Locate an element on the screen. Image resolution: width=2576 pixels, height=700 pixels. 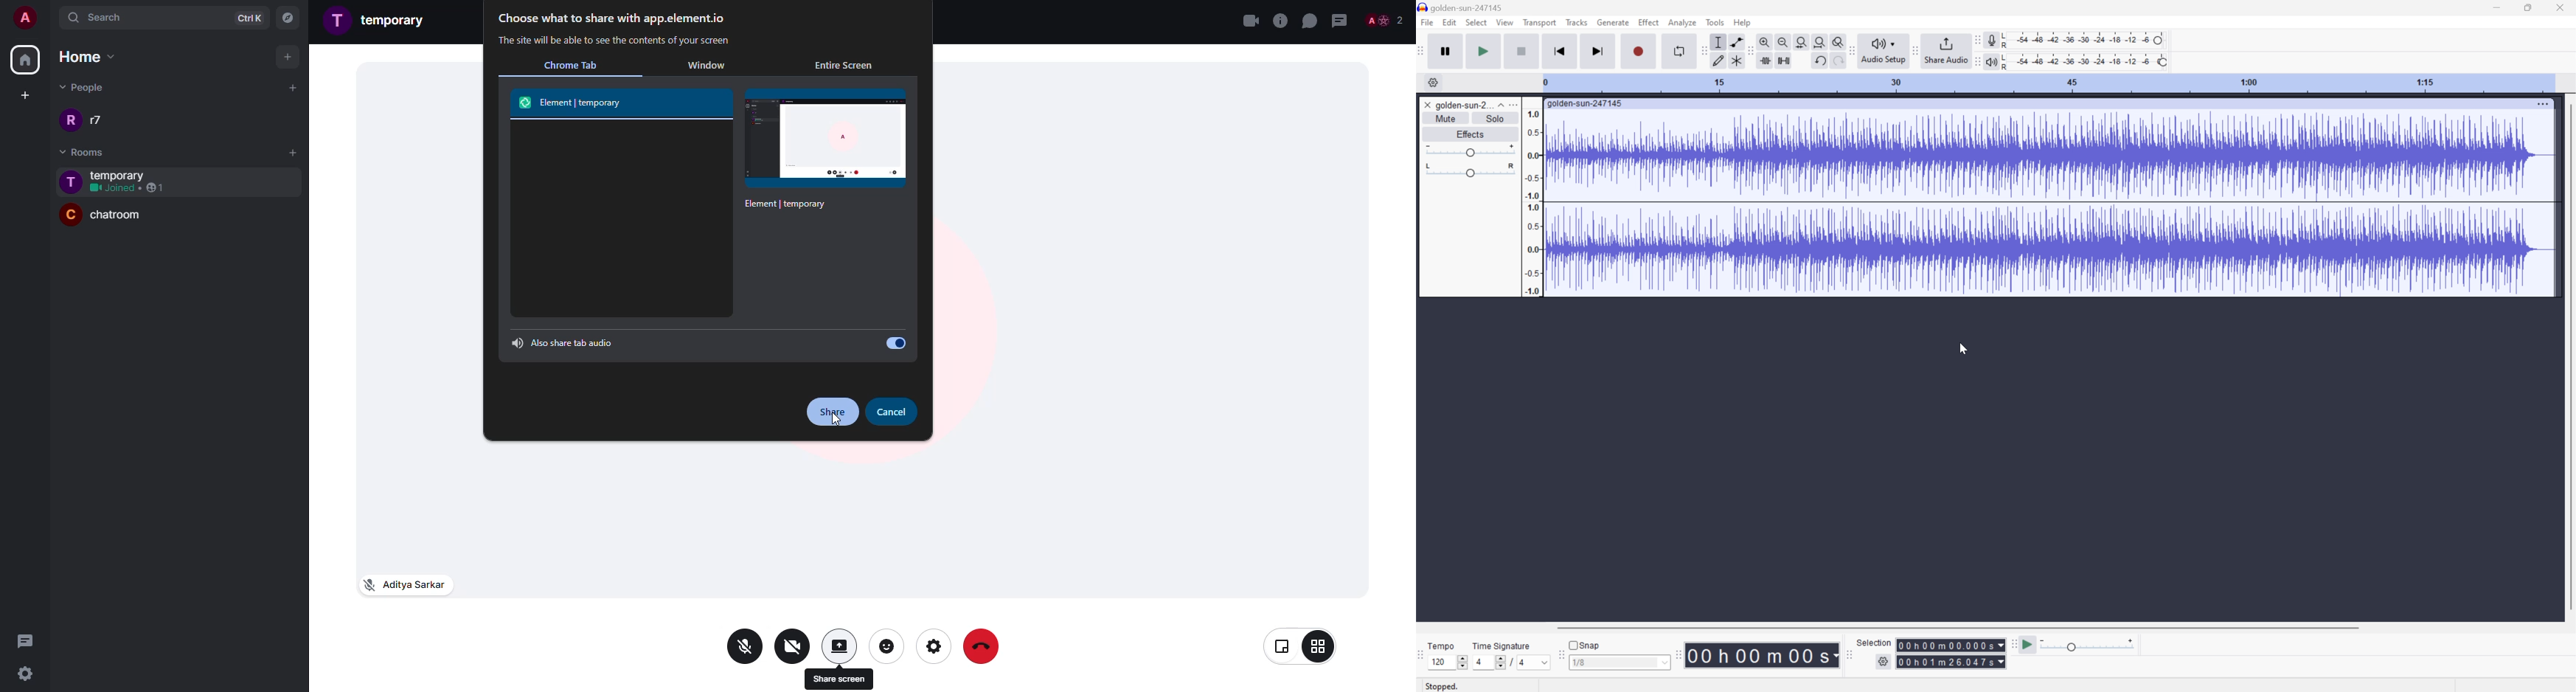
account is located at coordinates (27, 20).